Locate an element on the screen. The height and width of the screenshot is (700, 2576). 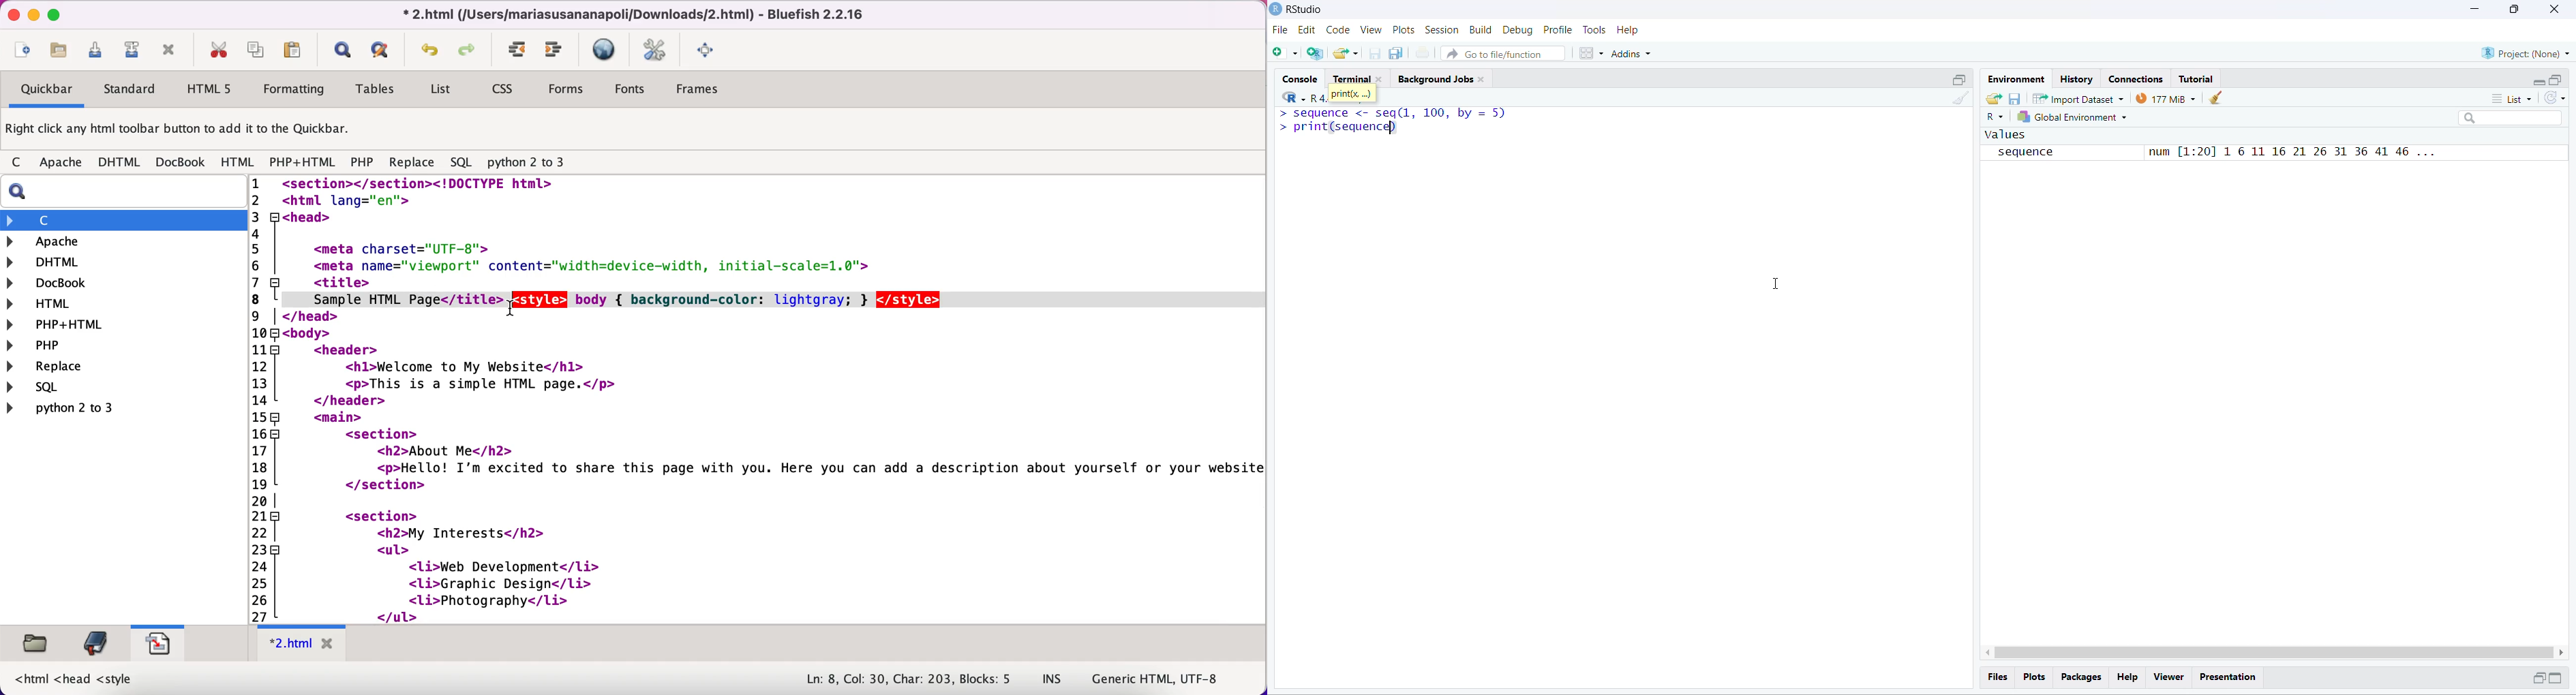
go to file/function is located at coordinates (1502, 53).